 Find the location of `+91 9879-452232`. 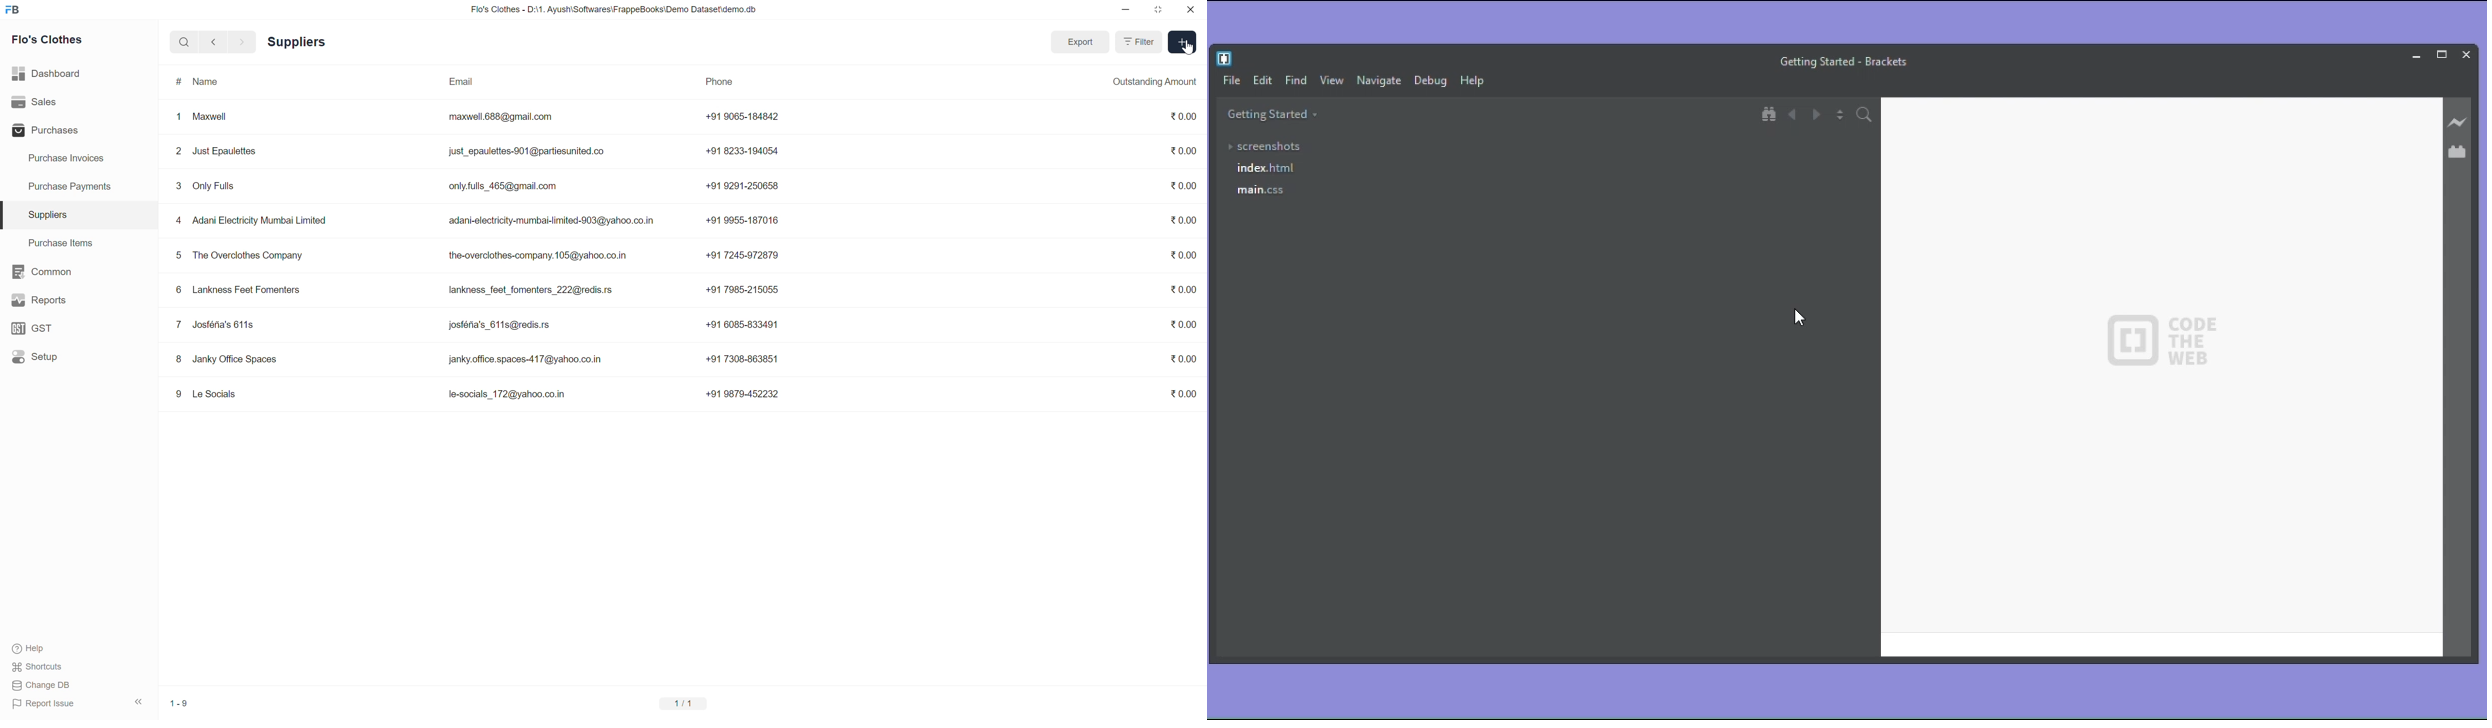

+91 9879-452232 is located at coordinates (743, 393).